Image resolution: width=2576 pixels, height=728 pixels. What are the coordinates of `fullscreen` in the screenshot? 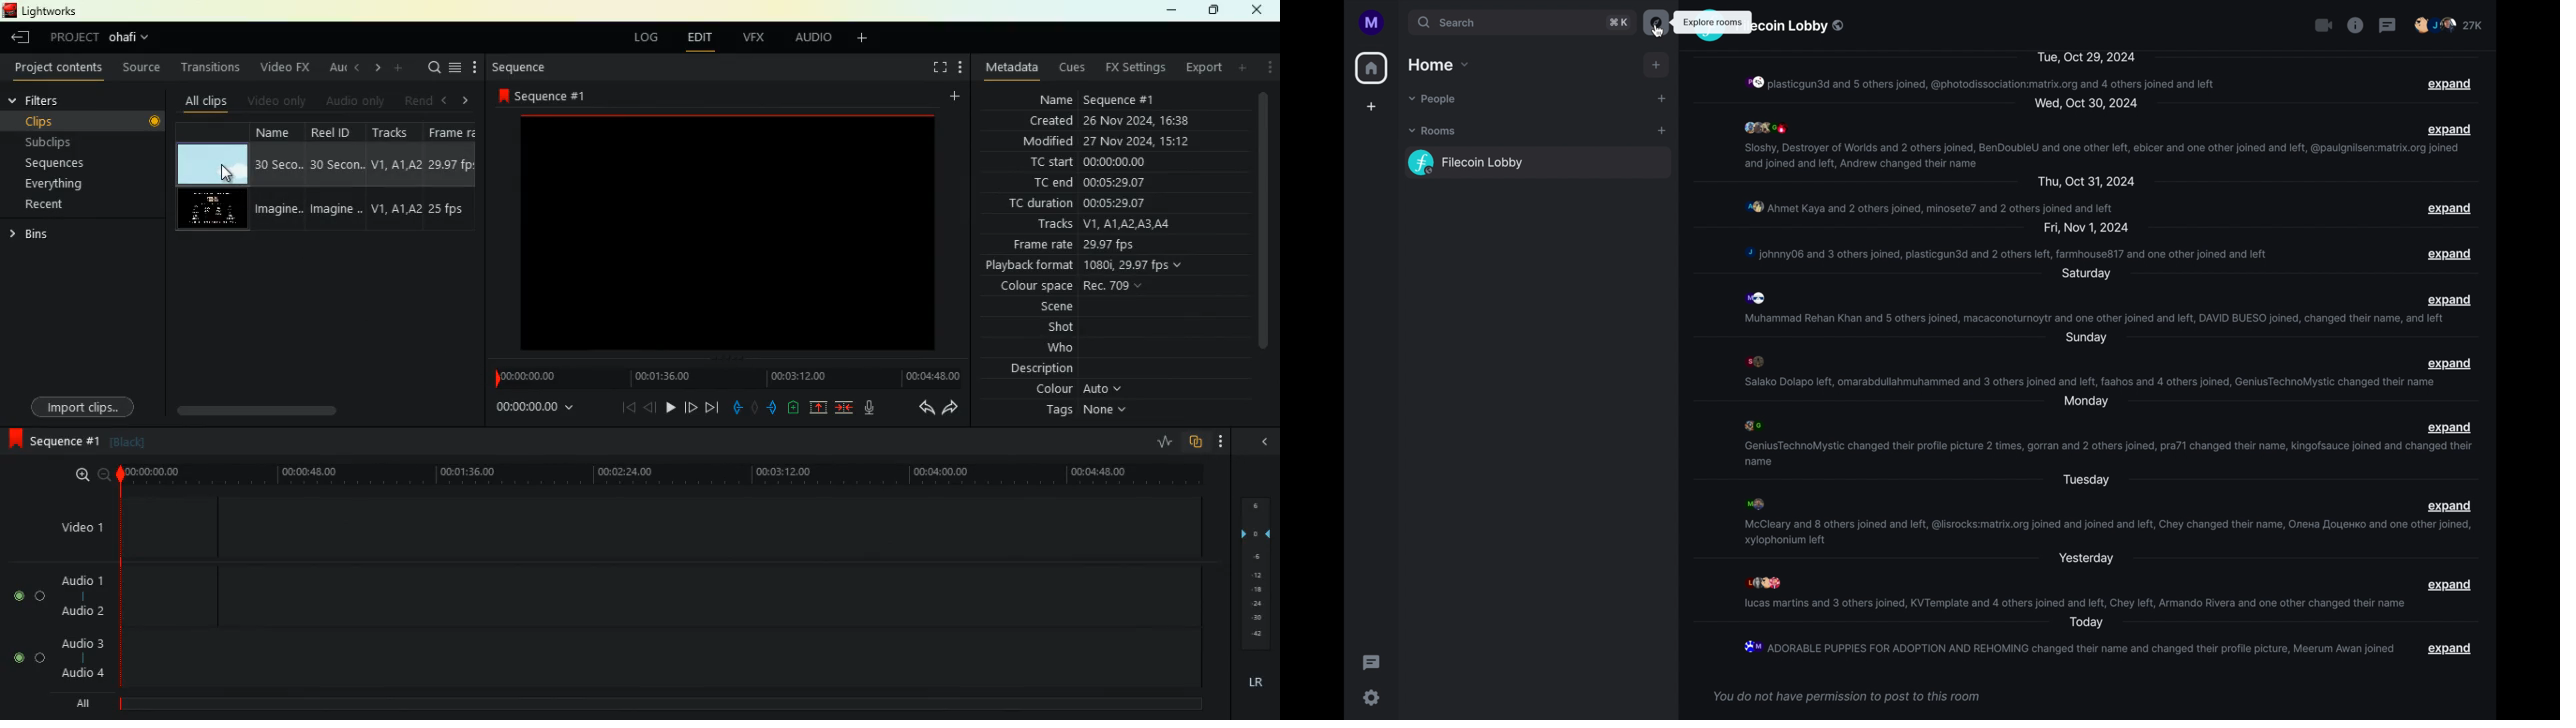 It's located at (930, 66).